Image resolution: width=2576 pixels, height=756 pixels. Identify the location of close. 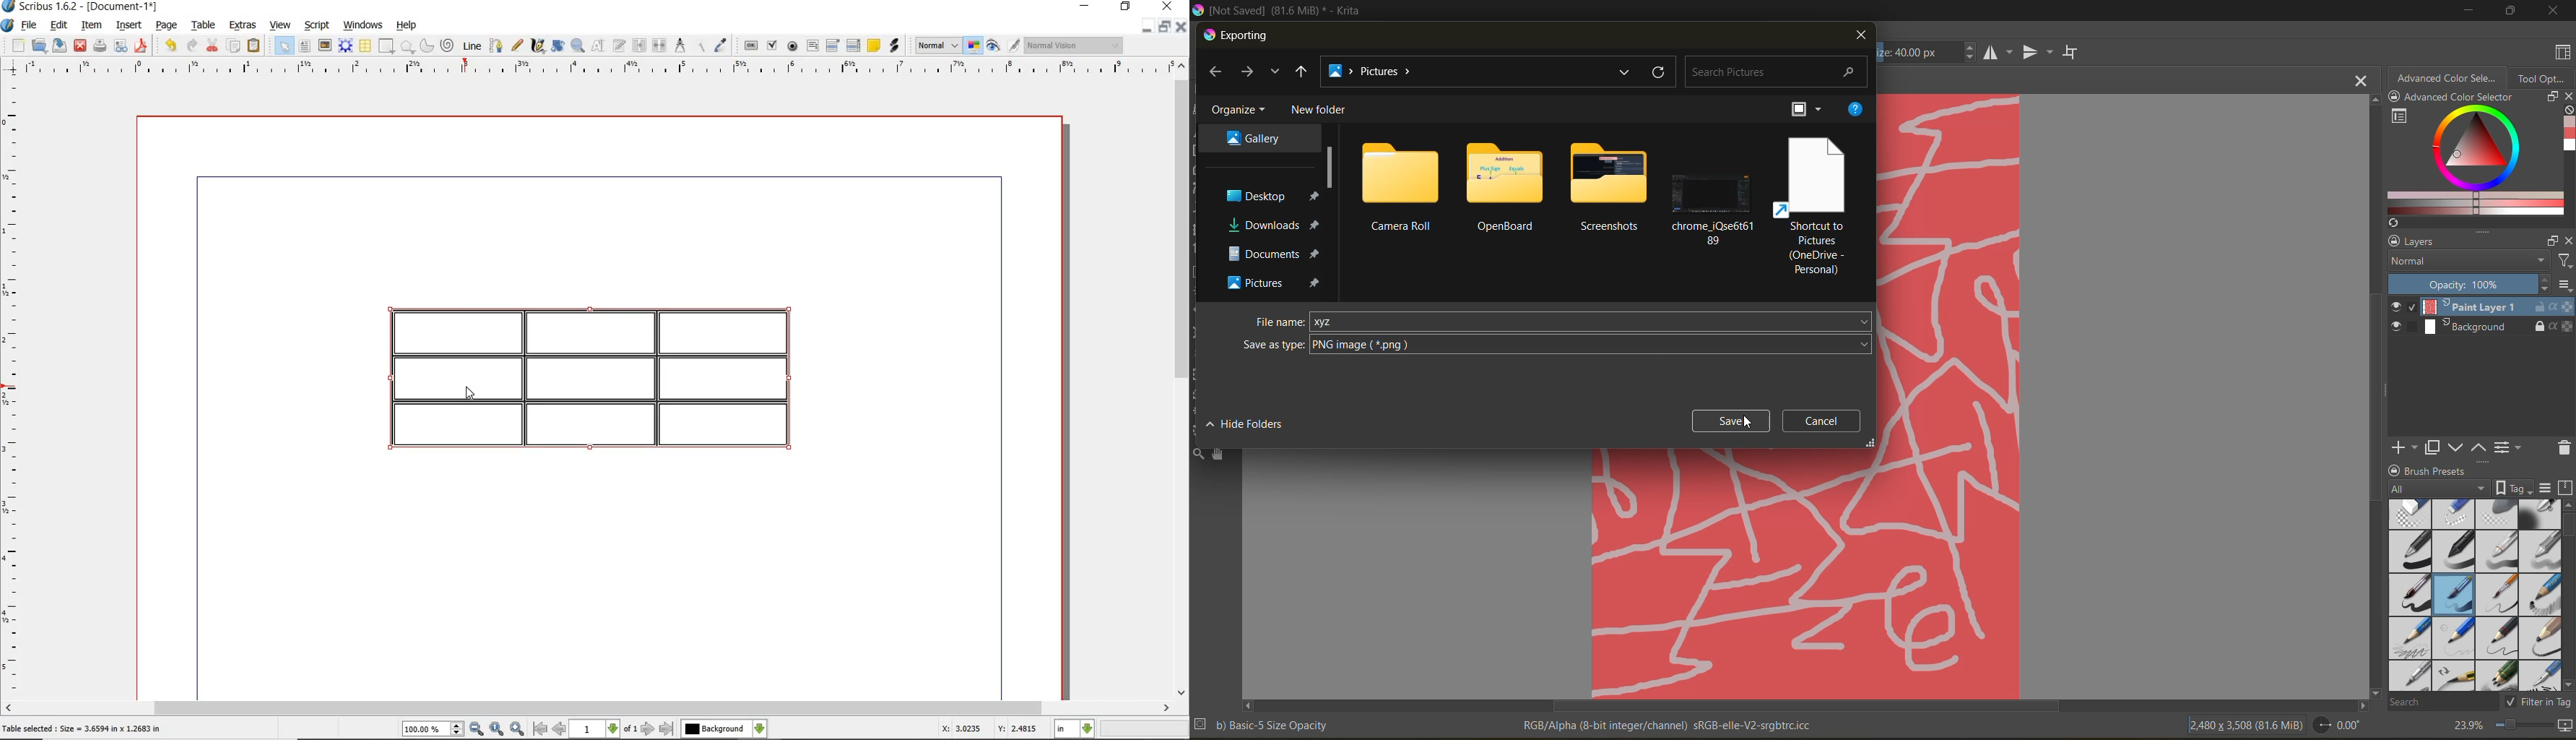
(81, 45).